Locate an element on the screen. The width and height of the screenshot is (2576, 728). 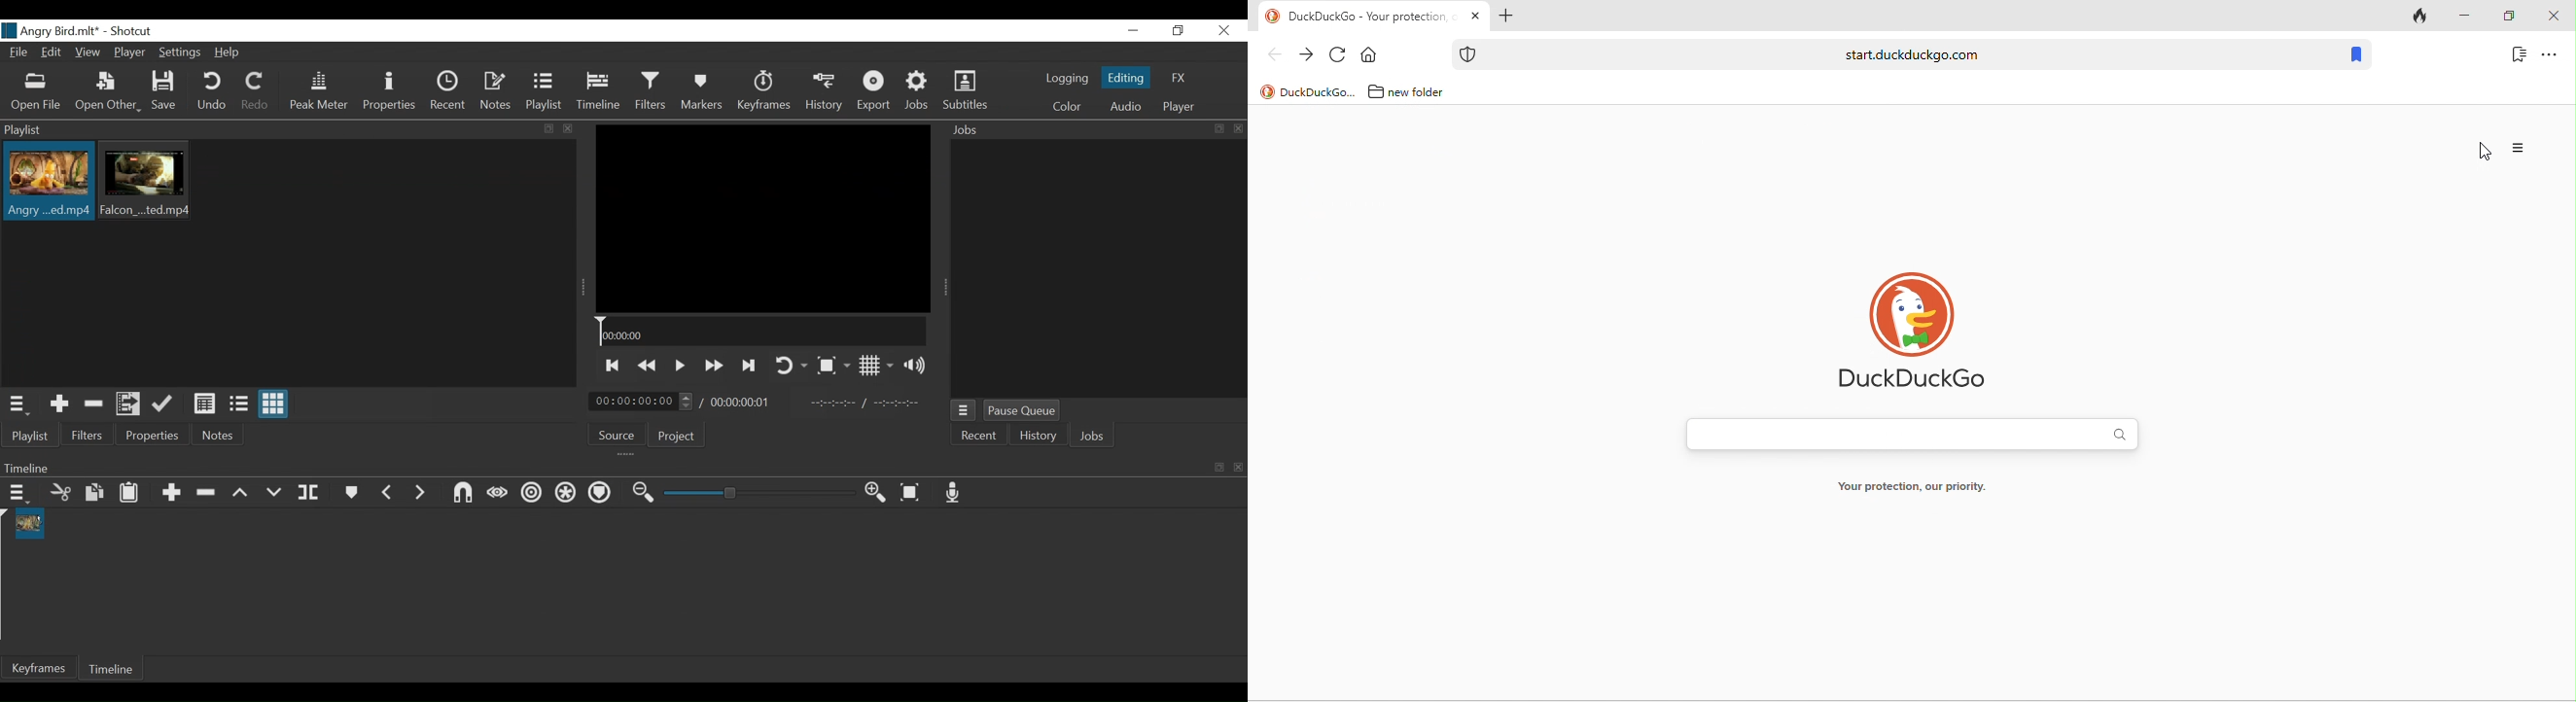
Current Duration is located at coordinates (642, 402).